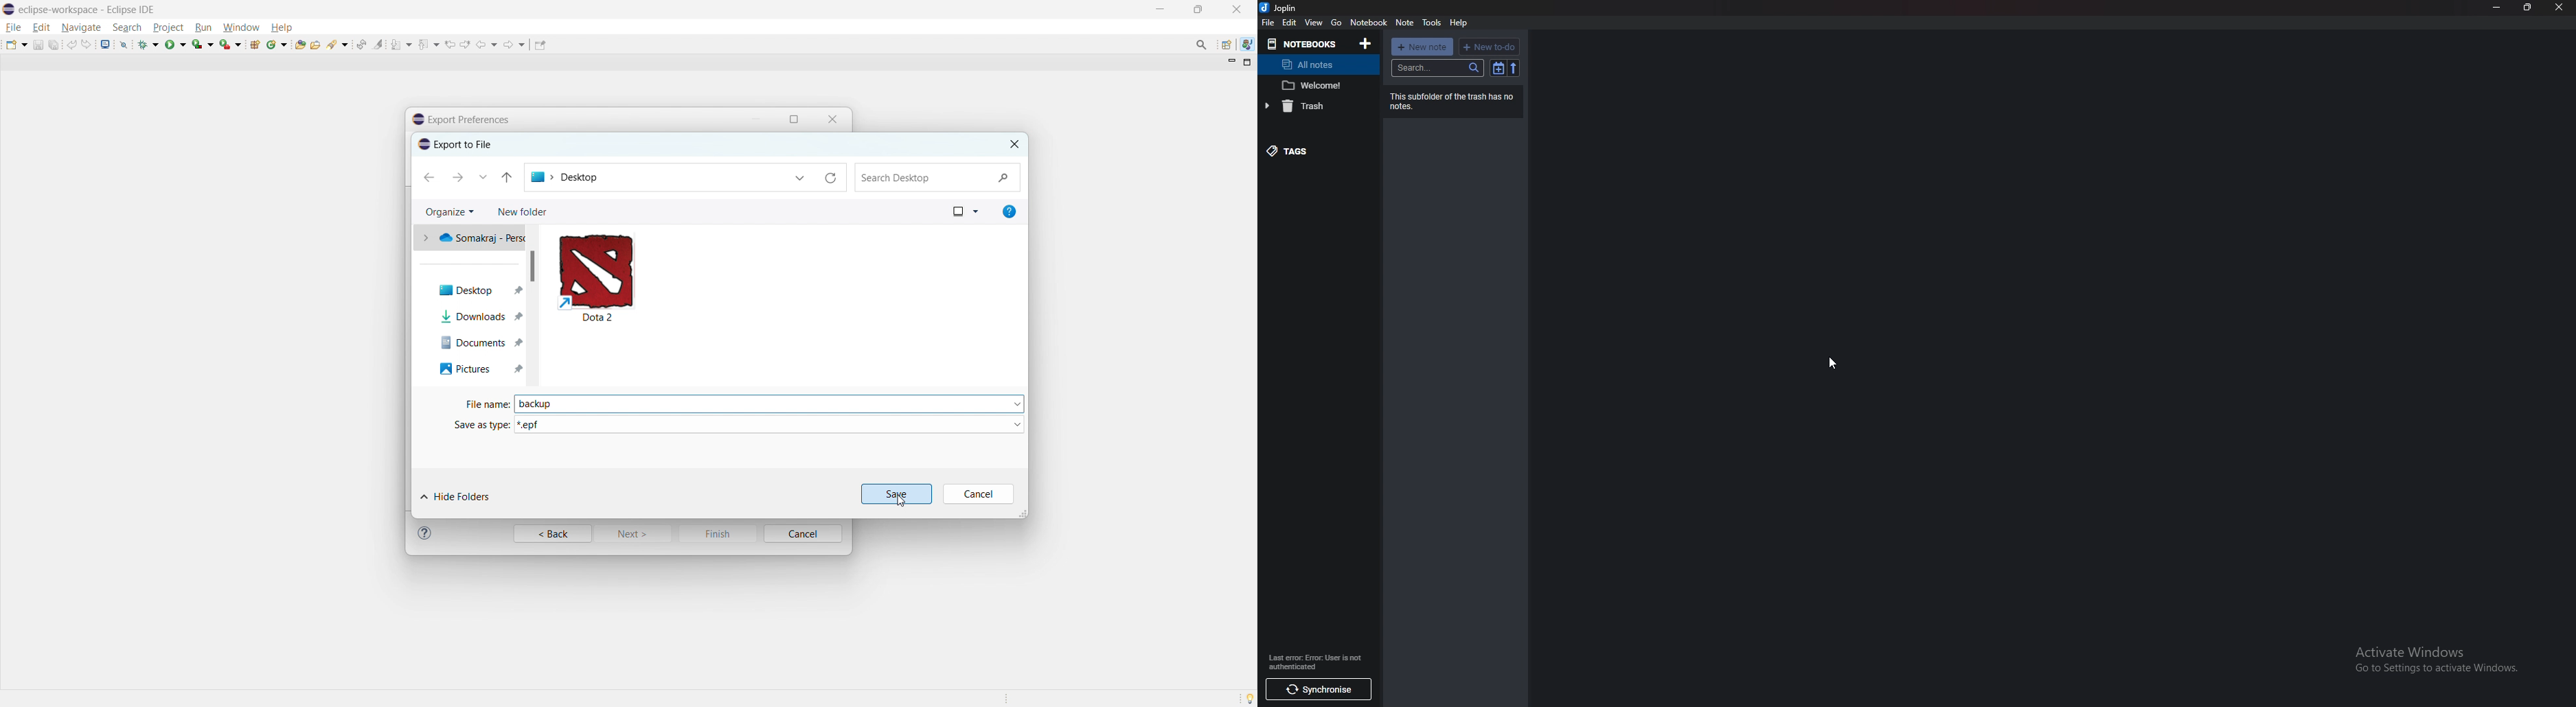 Image resolution: width=2576 pixels, height=728 pixels. I want to click on Reverse sort order, so click(1513, 68).